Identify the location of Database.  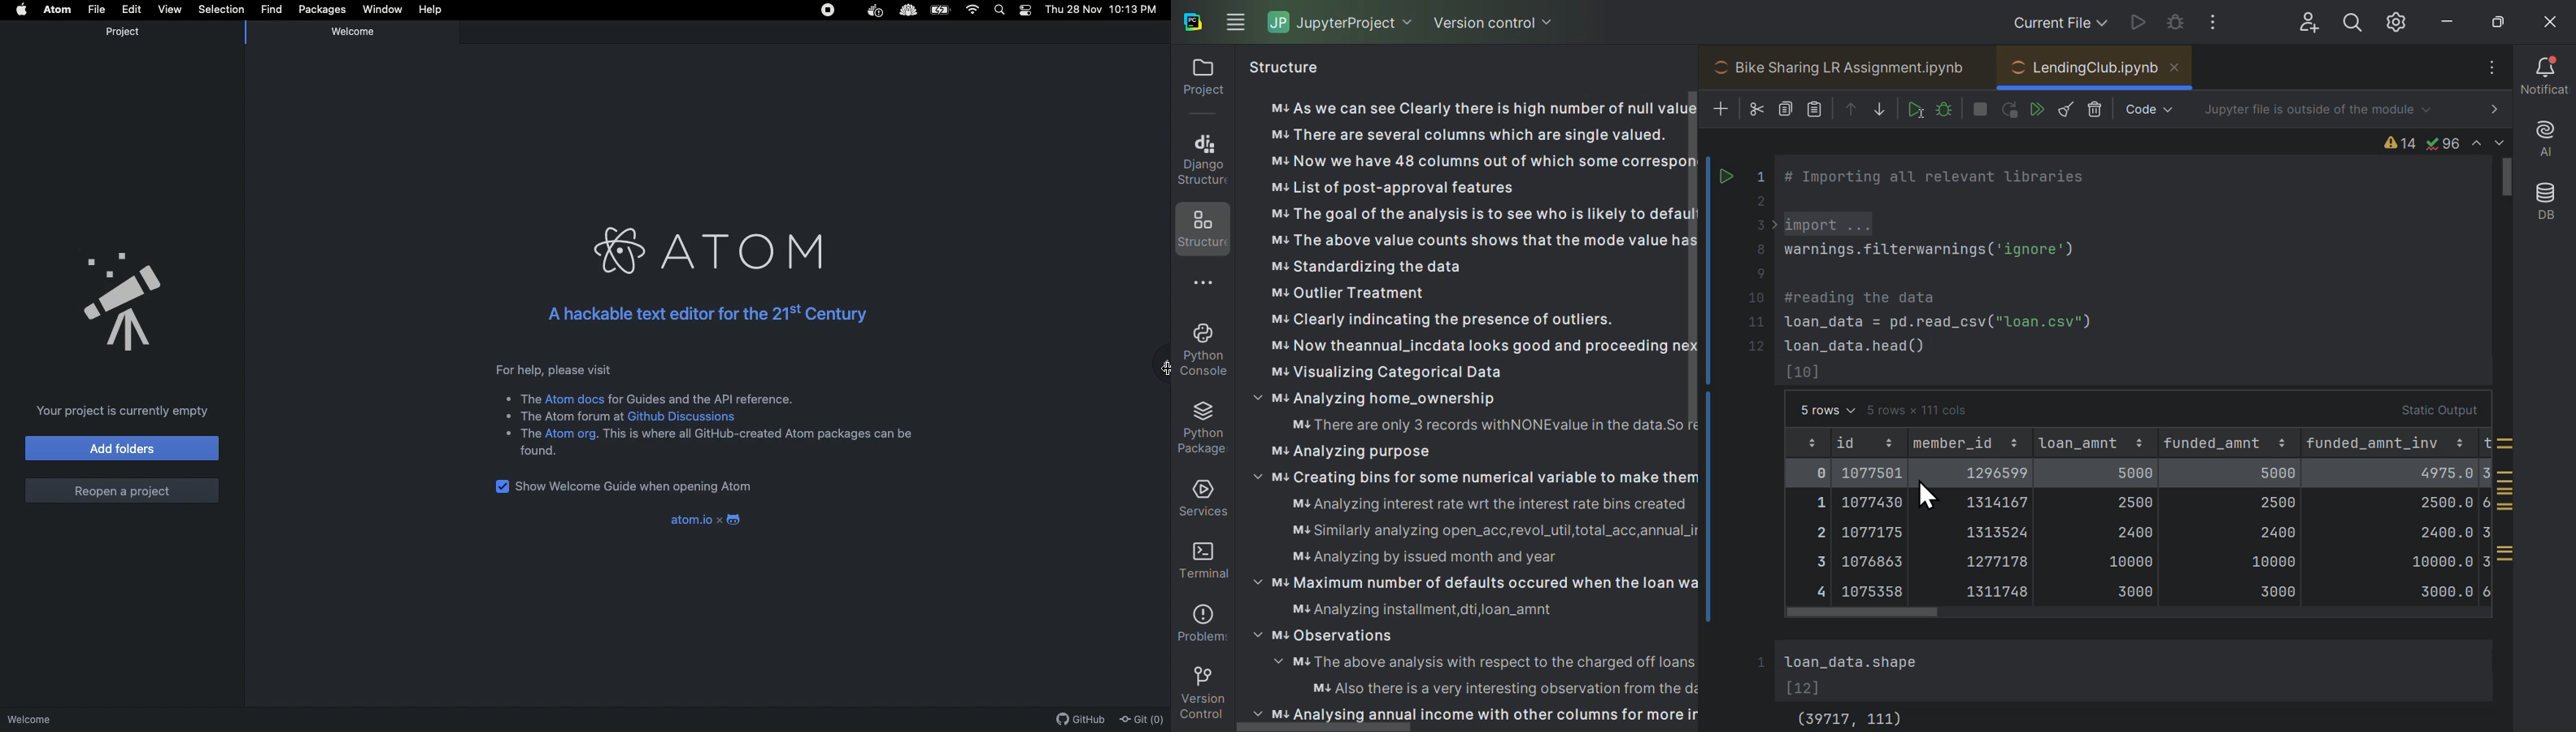
(2548, 208).